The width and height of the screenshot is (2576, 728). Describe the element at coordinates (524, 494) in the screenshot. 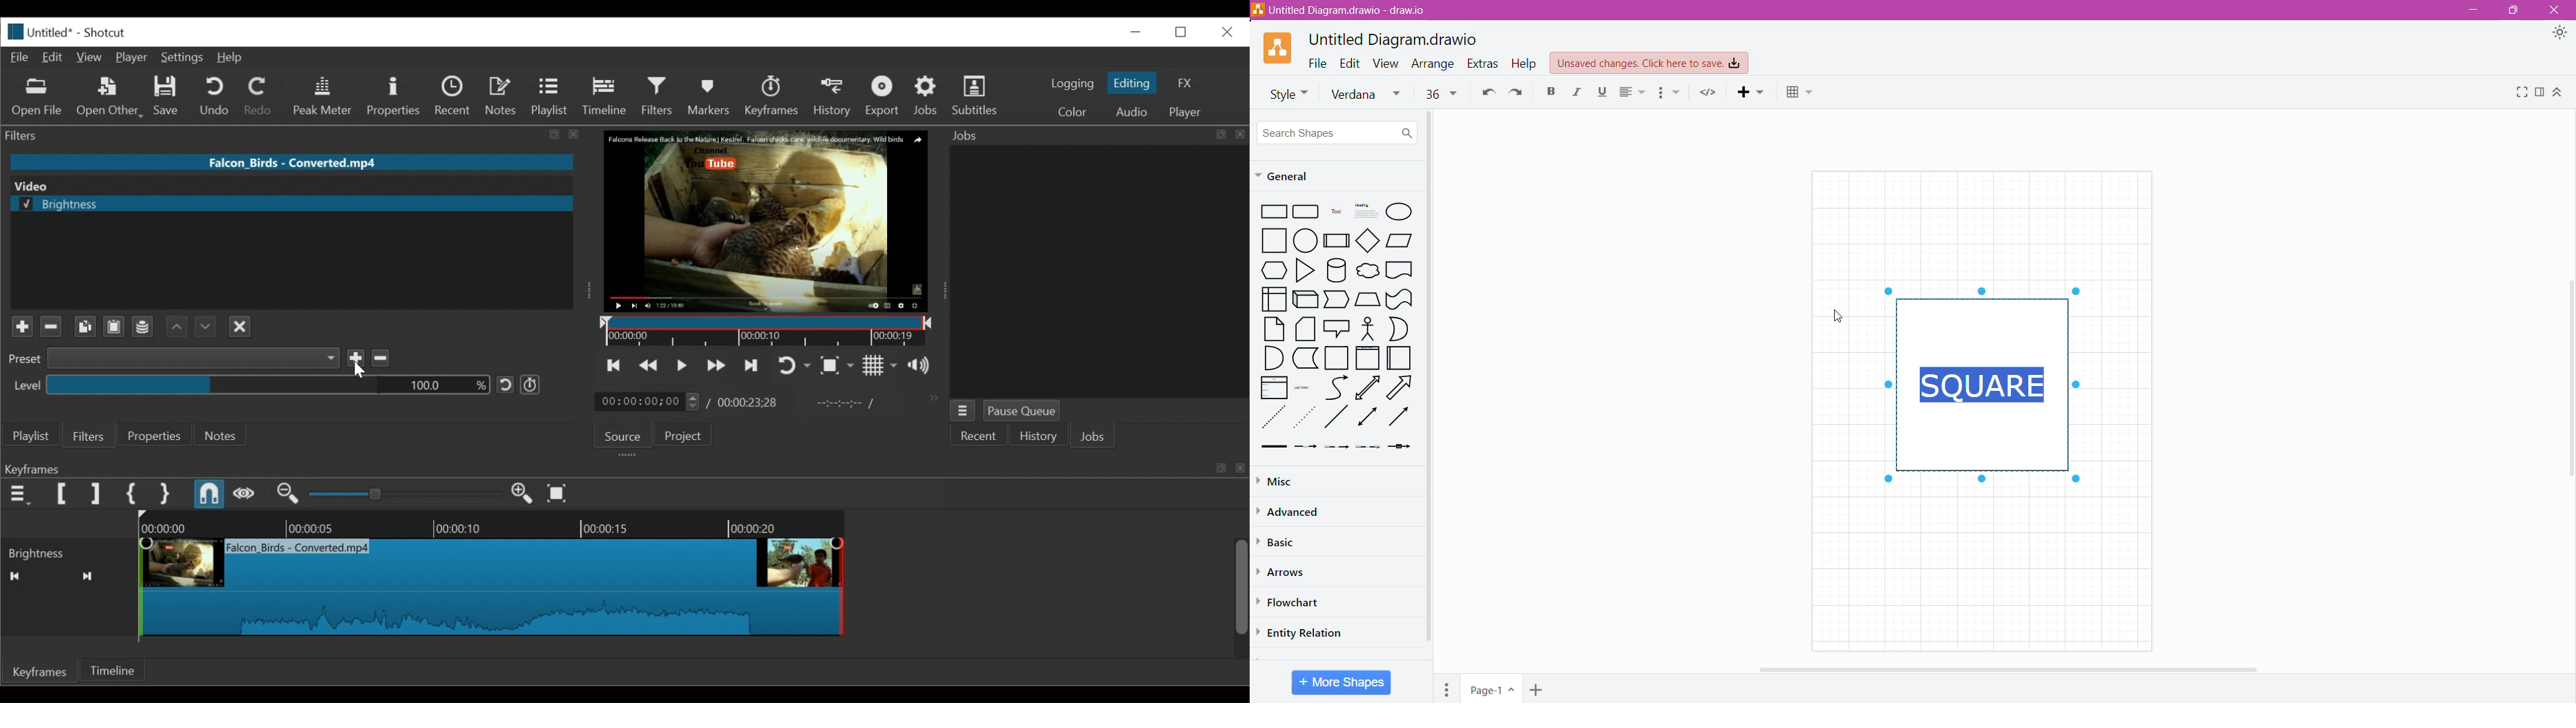

I see `Zoom keyframe out ` at that location.